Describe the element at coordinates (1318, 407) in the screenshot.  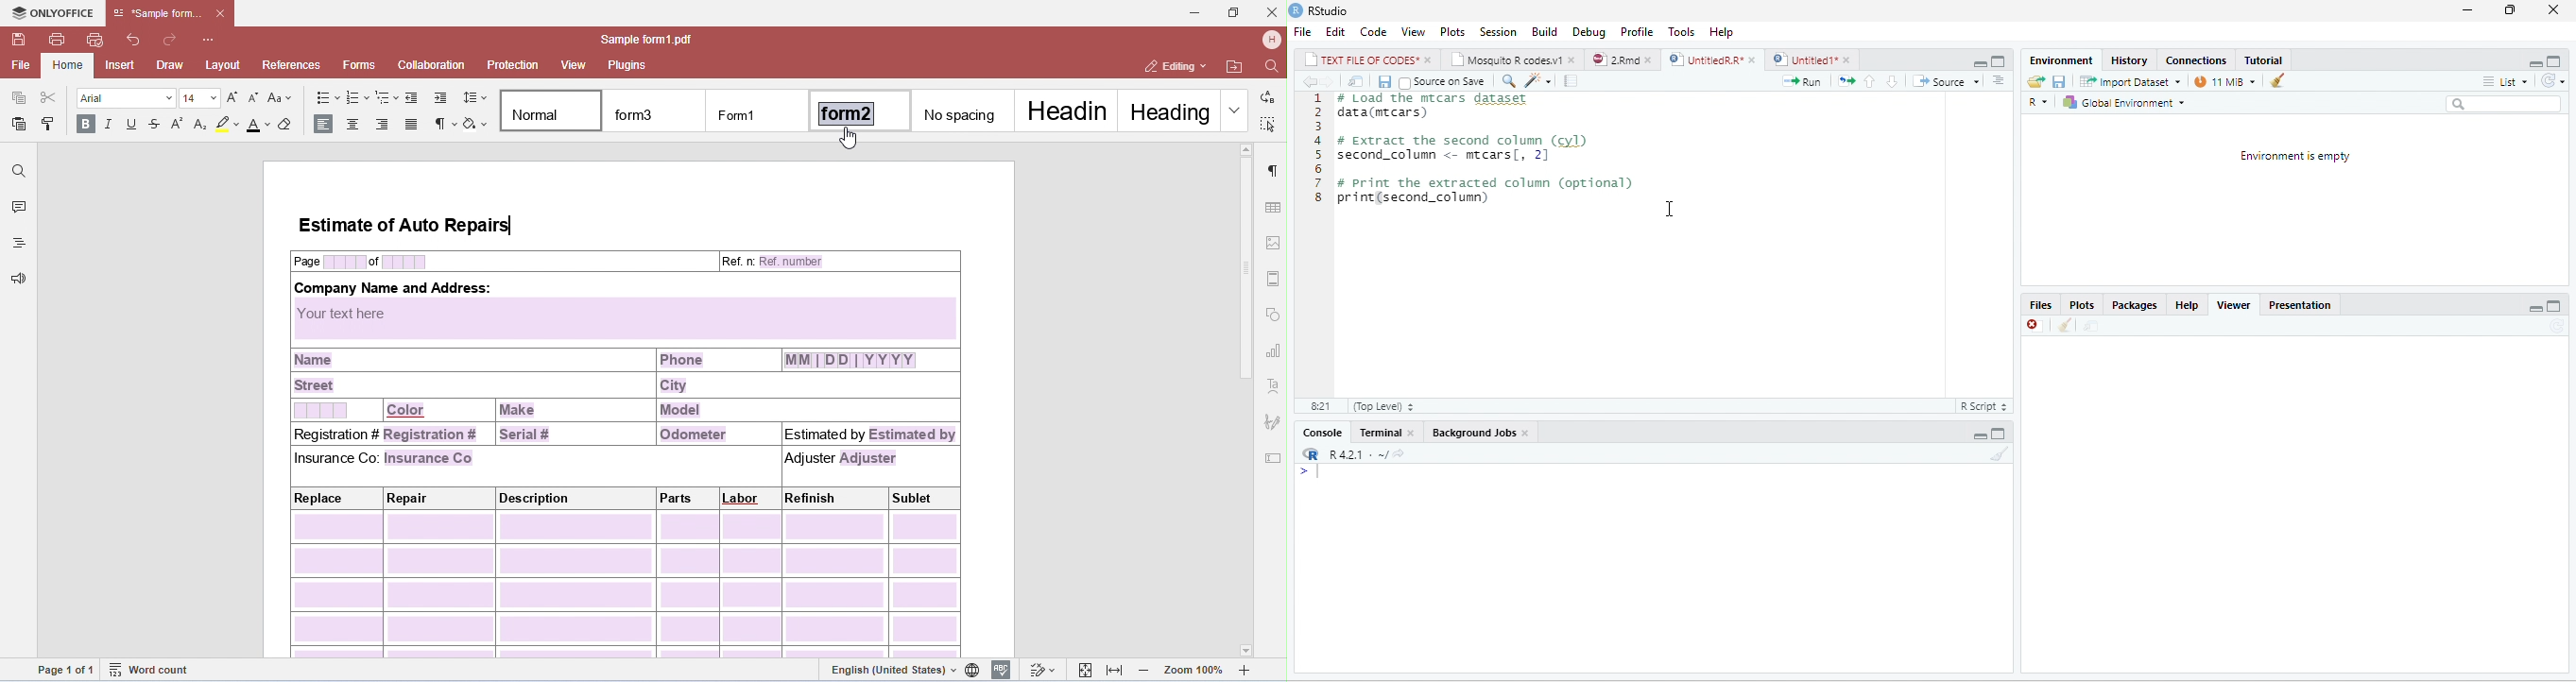
I see `1:1` at that location.